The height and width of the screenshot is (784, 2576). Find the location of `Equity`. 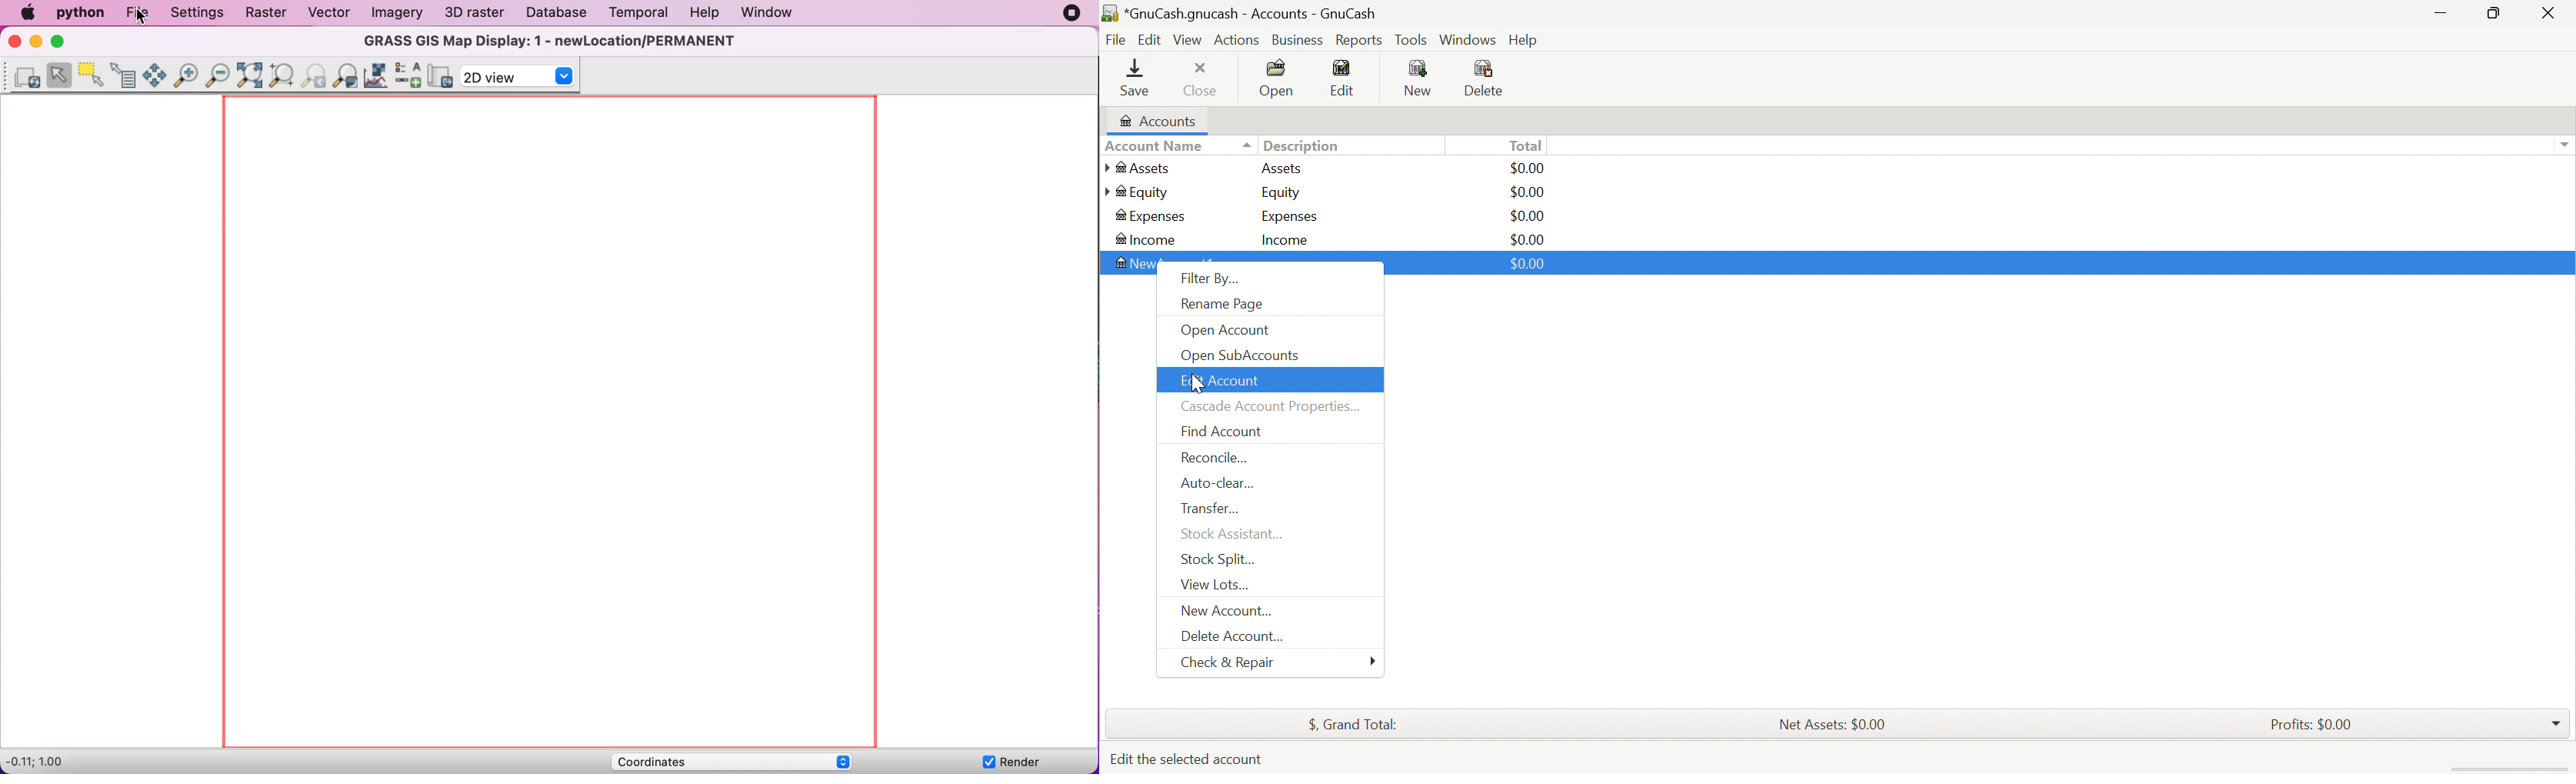

Equity is located at coordinates (1282, 193).